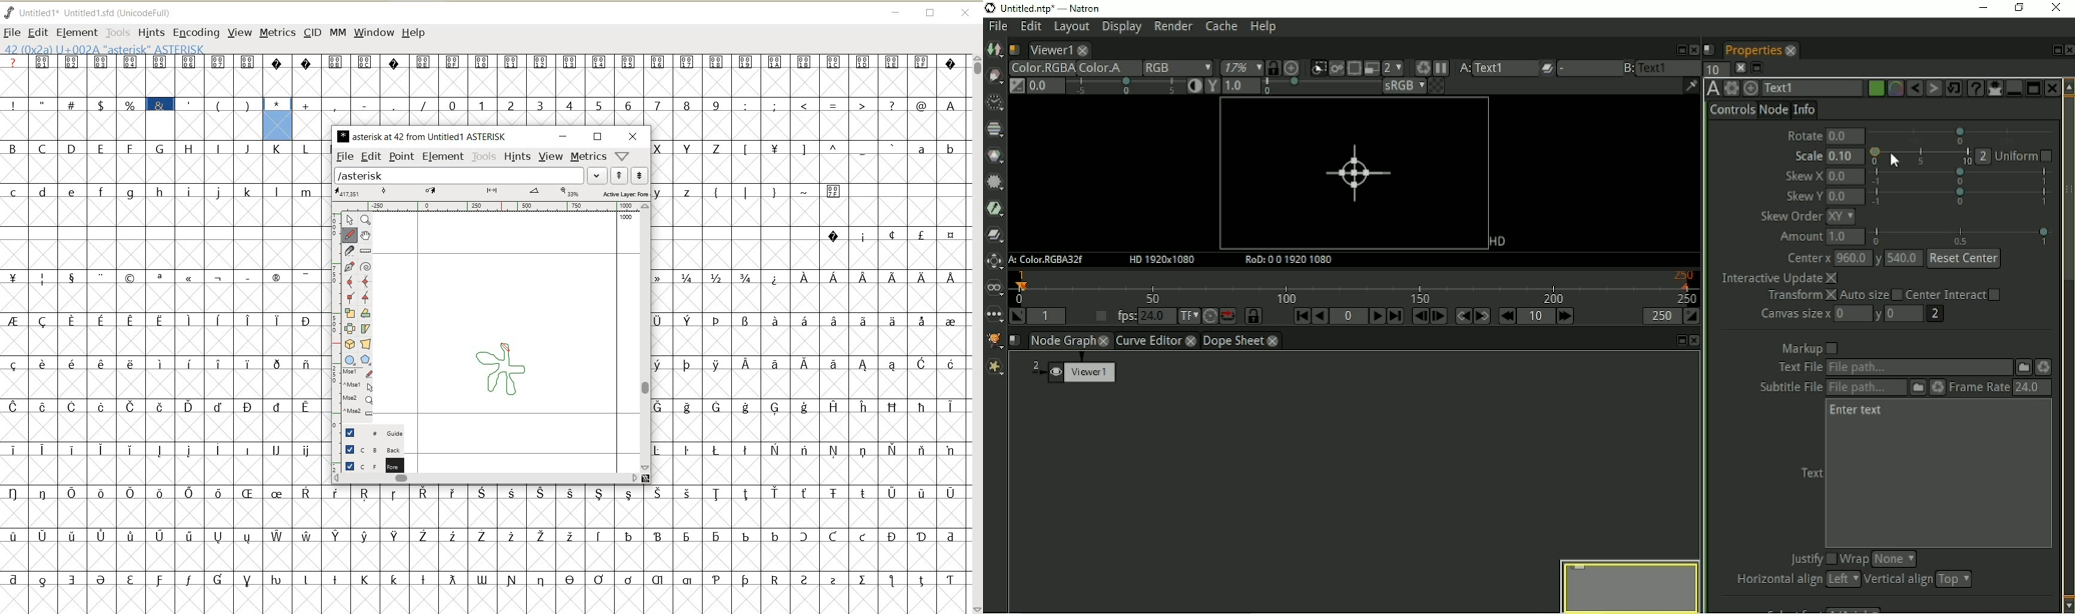 The image size is (2100, 616). What do you see at coordinates (1481, 316) in the screenshot?
I see `Next keyframe` at bounding box center [1481, 316].